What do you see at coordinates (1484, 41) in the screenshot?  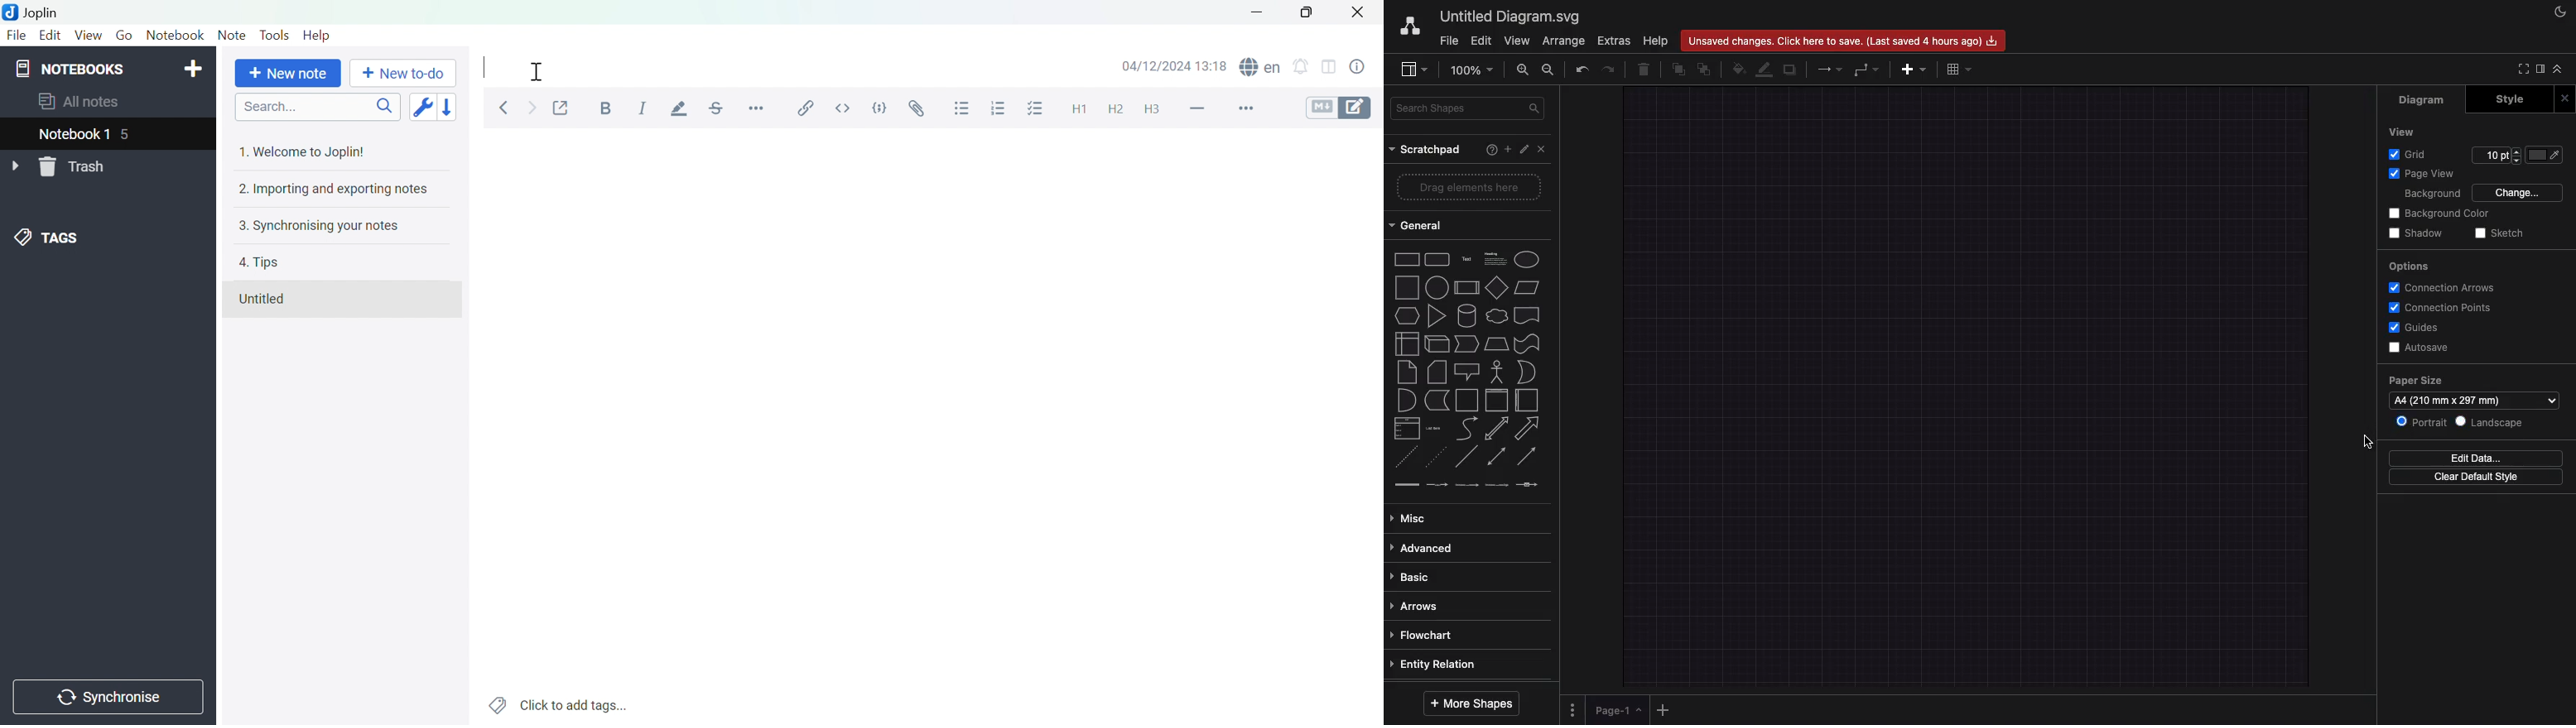 I see `Edit` at bounding box center [1484, 41].